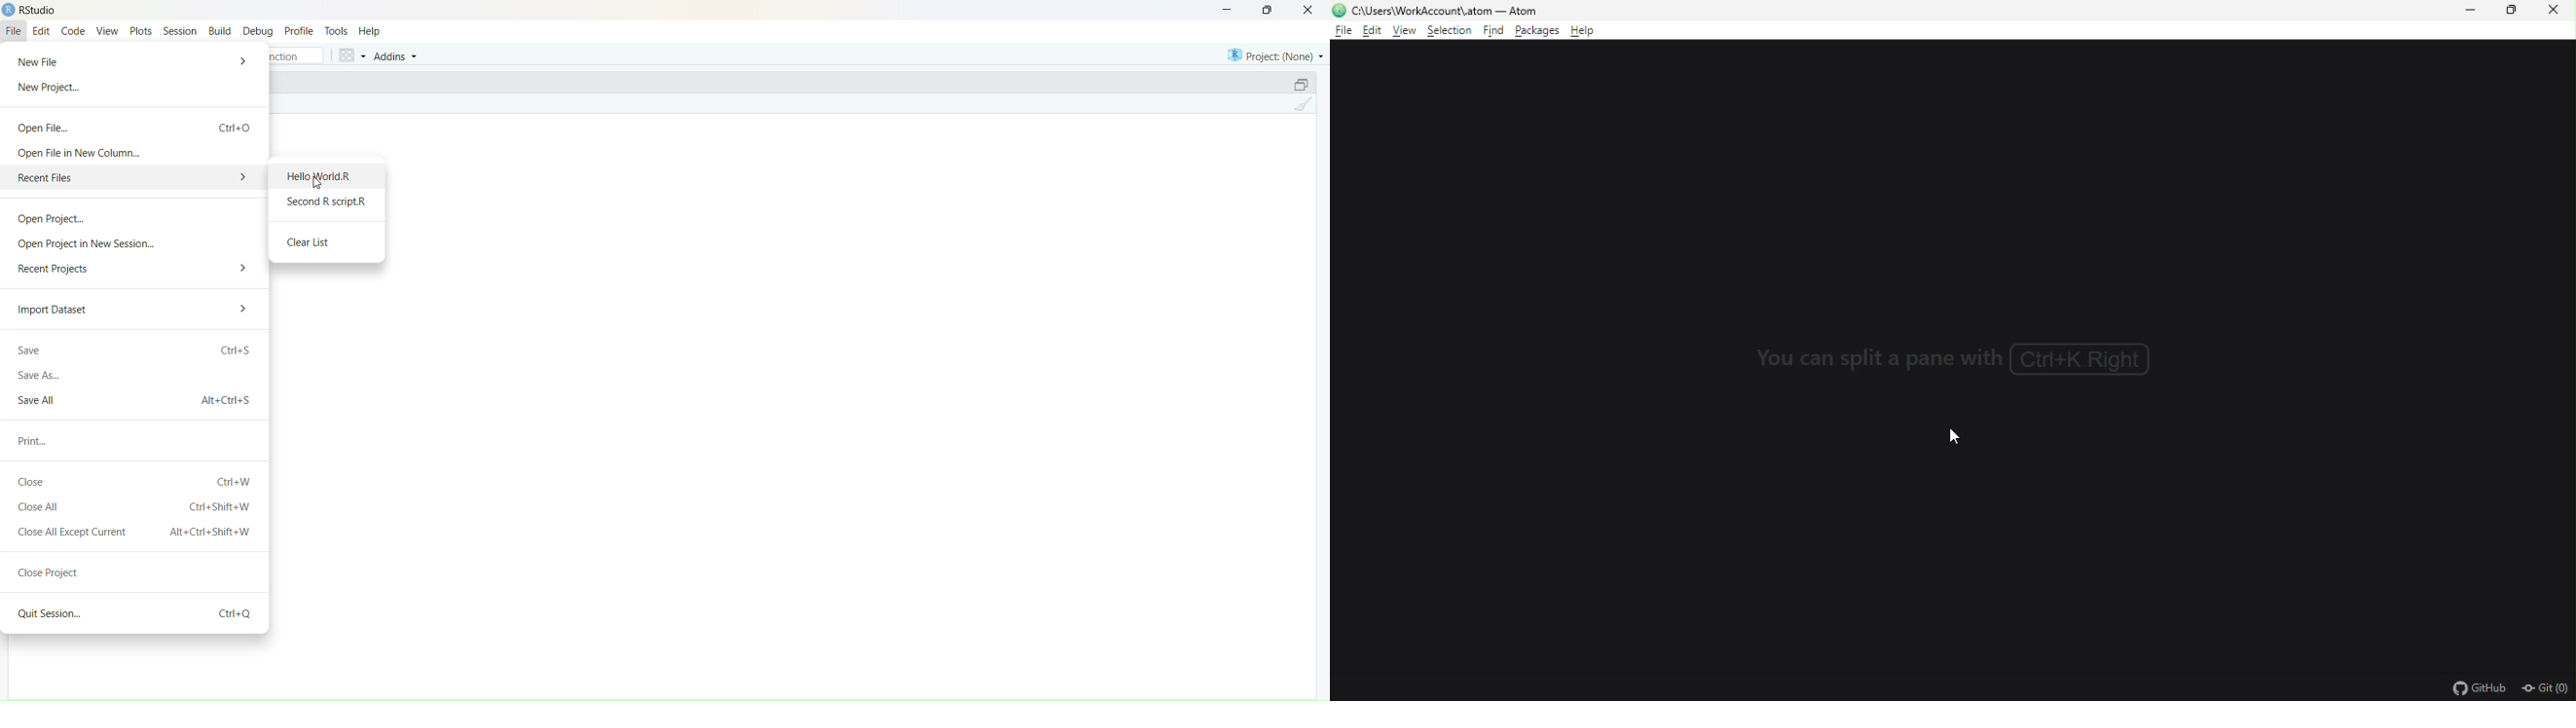  What do you see at coordinates (329, 242) in the screenshot?
I see `Clear List` at bounding box center [329, 242].